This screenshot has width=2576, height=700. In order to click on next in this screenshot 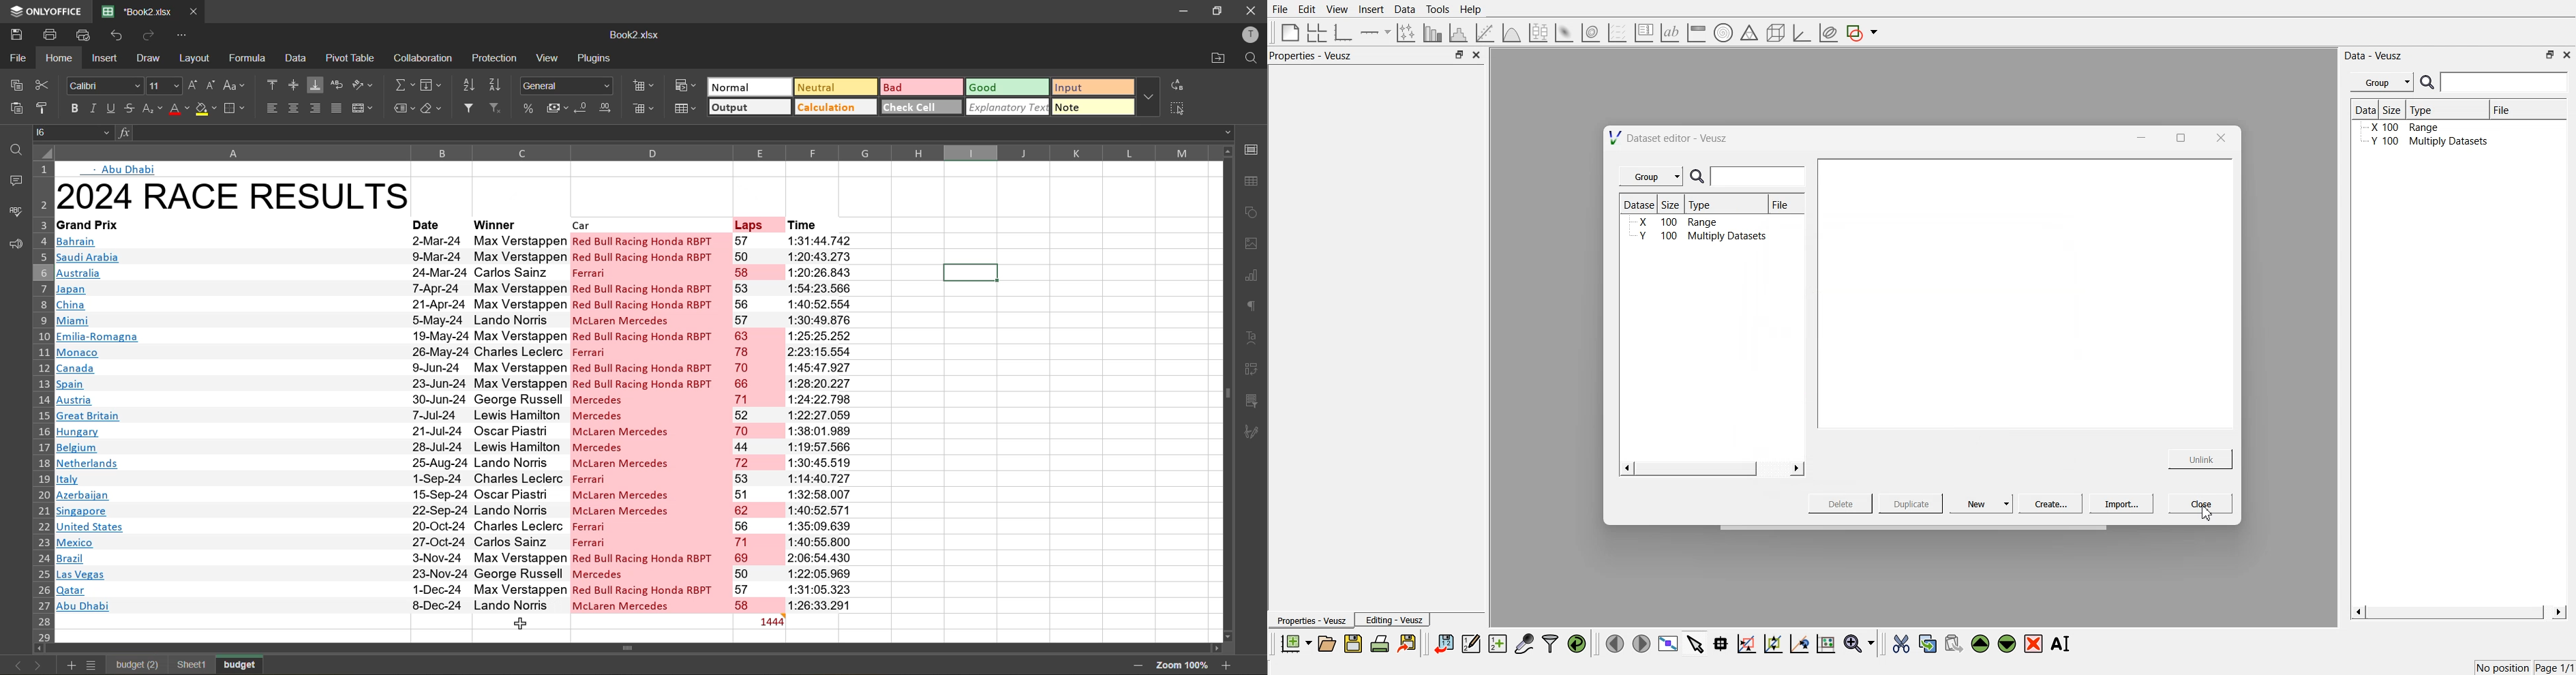, I will do `click(38, 664)`.